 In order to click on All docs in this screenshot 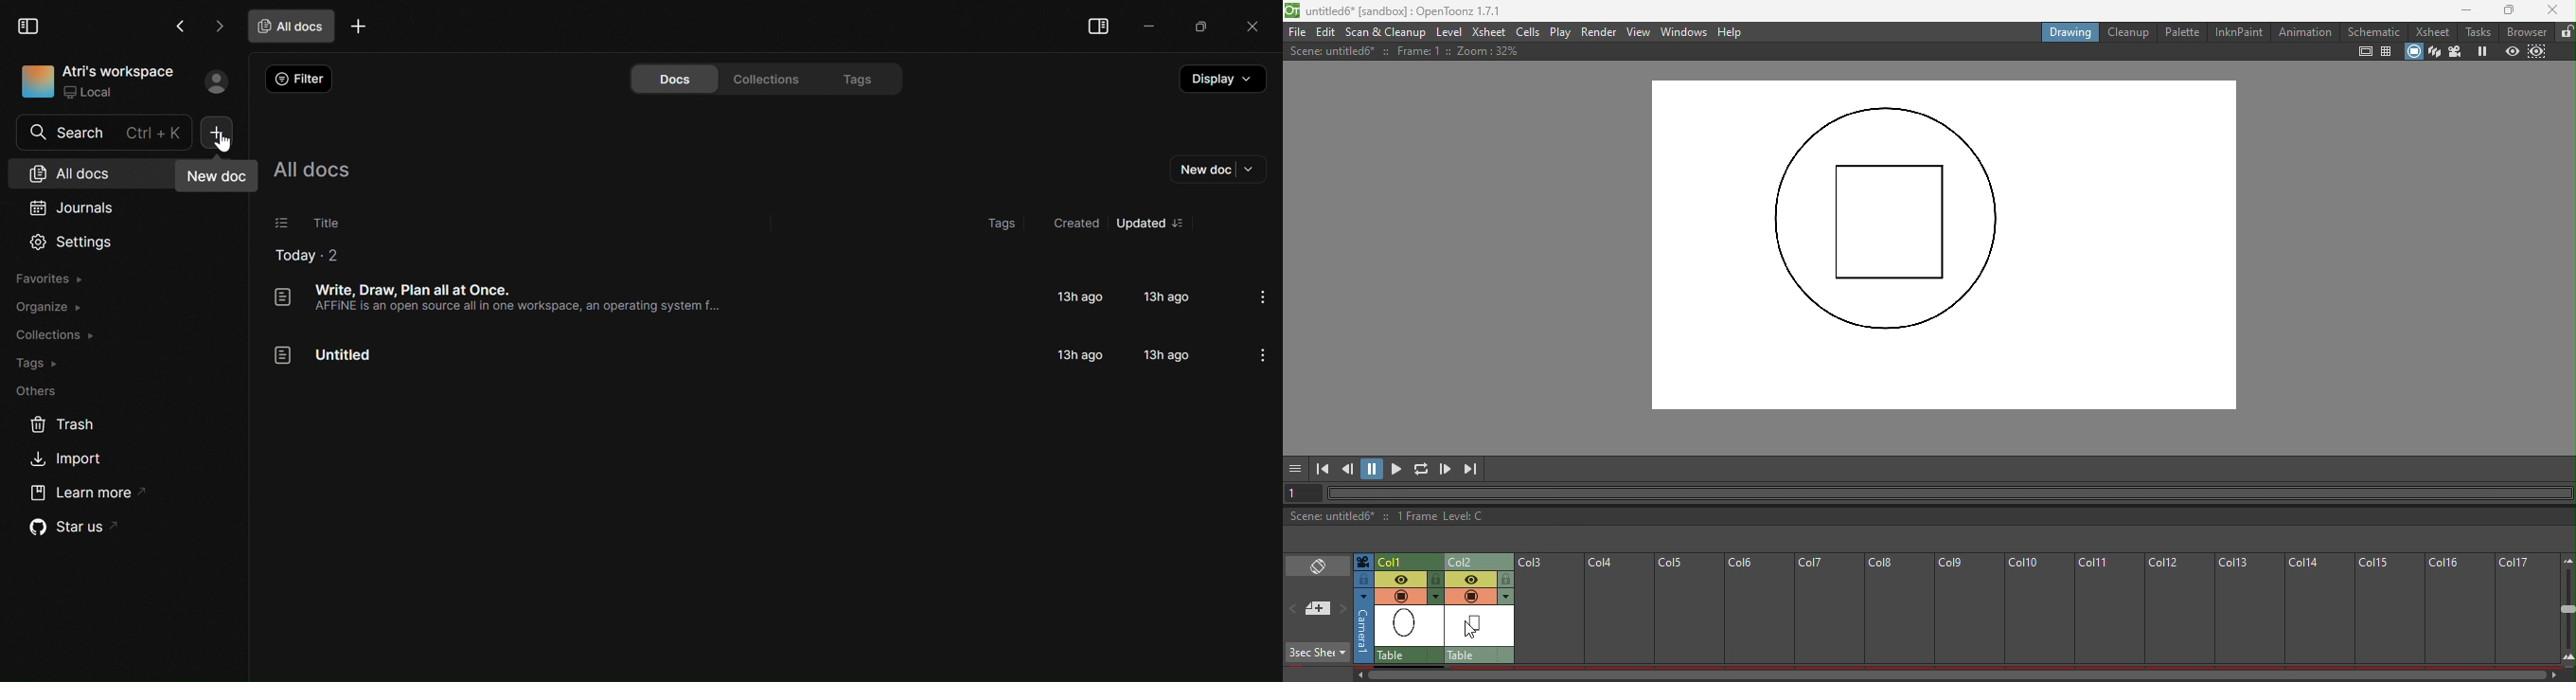, I will do `click(311, 170)`.